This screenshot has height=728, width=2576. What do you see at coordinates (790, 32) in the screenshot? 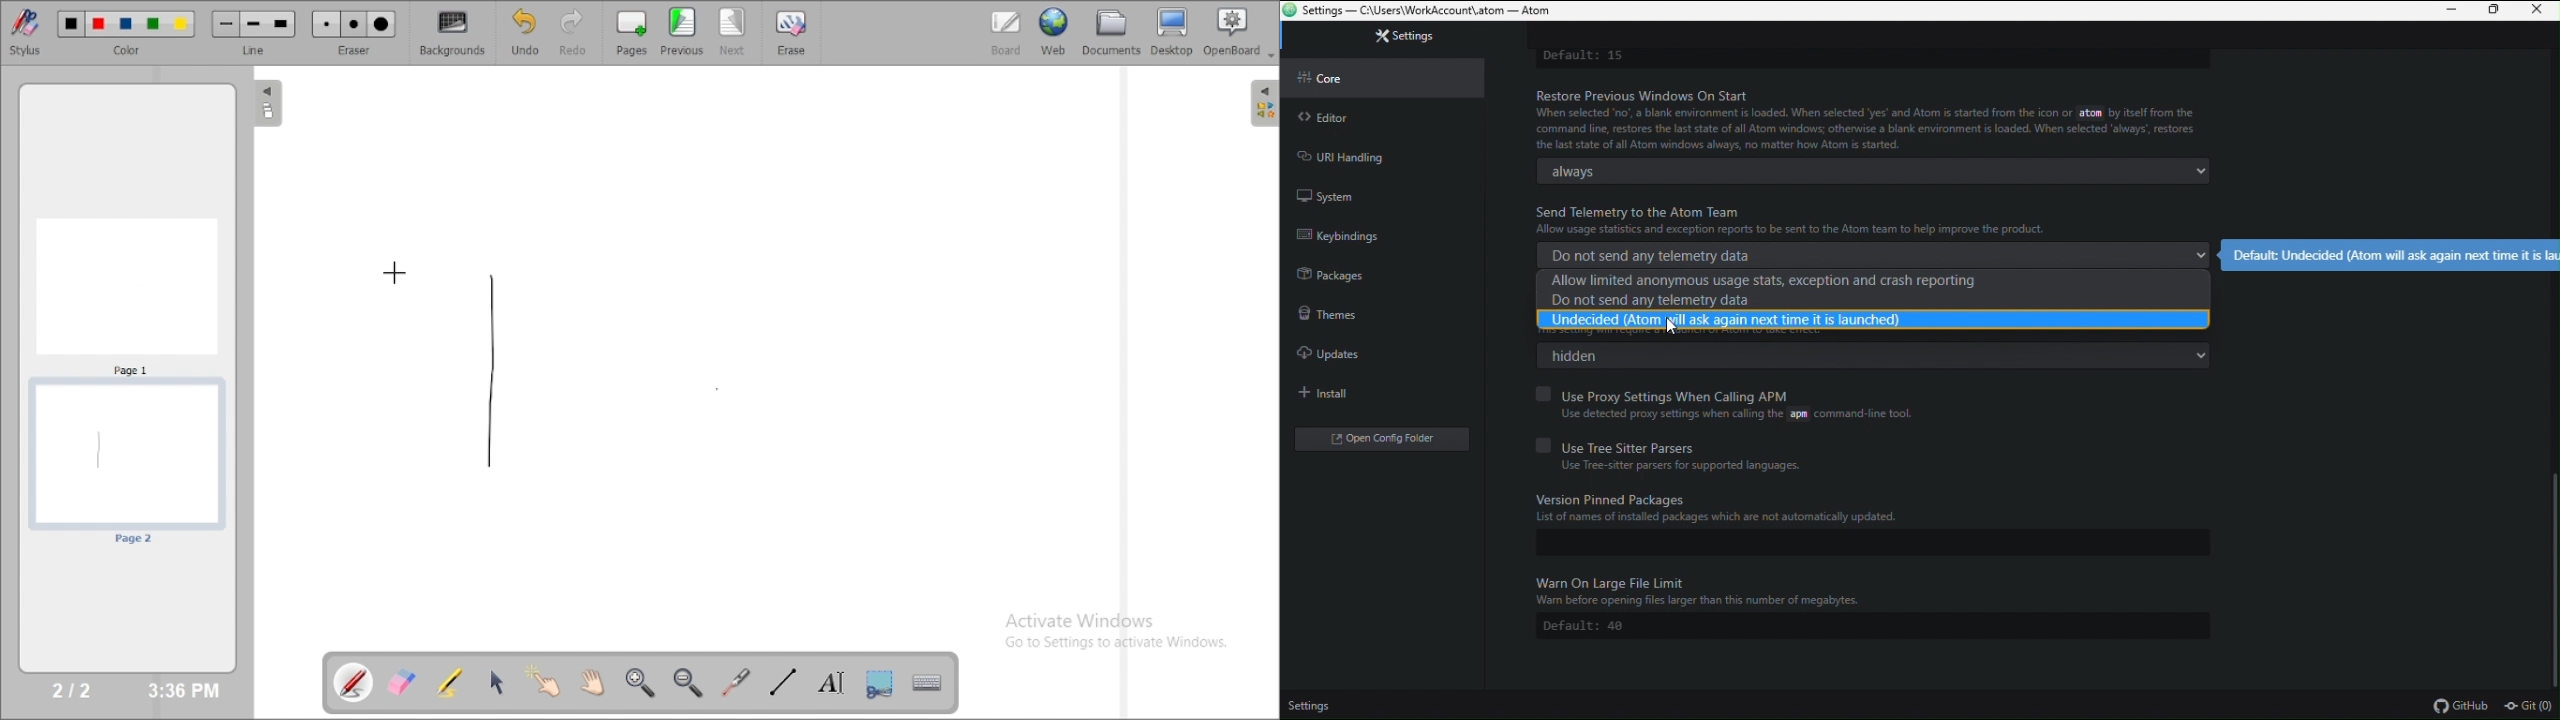
I see `erase` at bounding box center [790, 32].